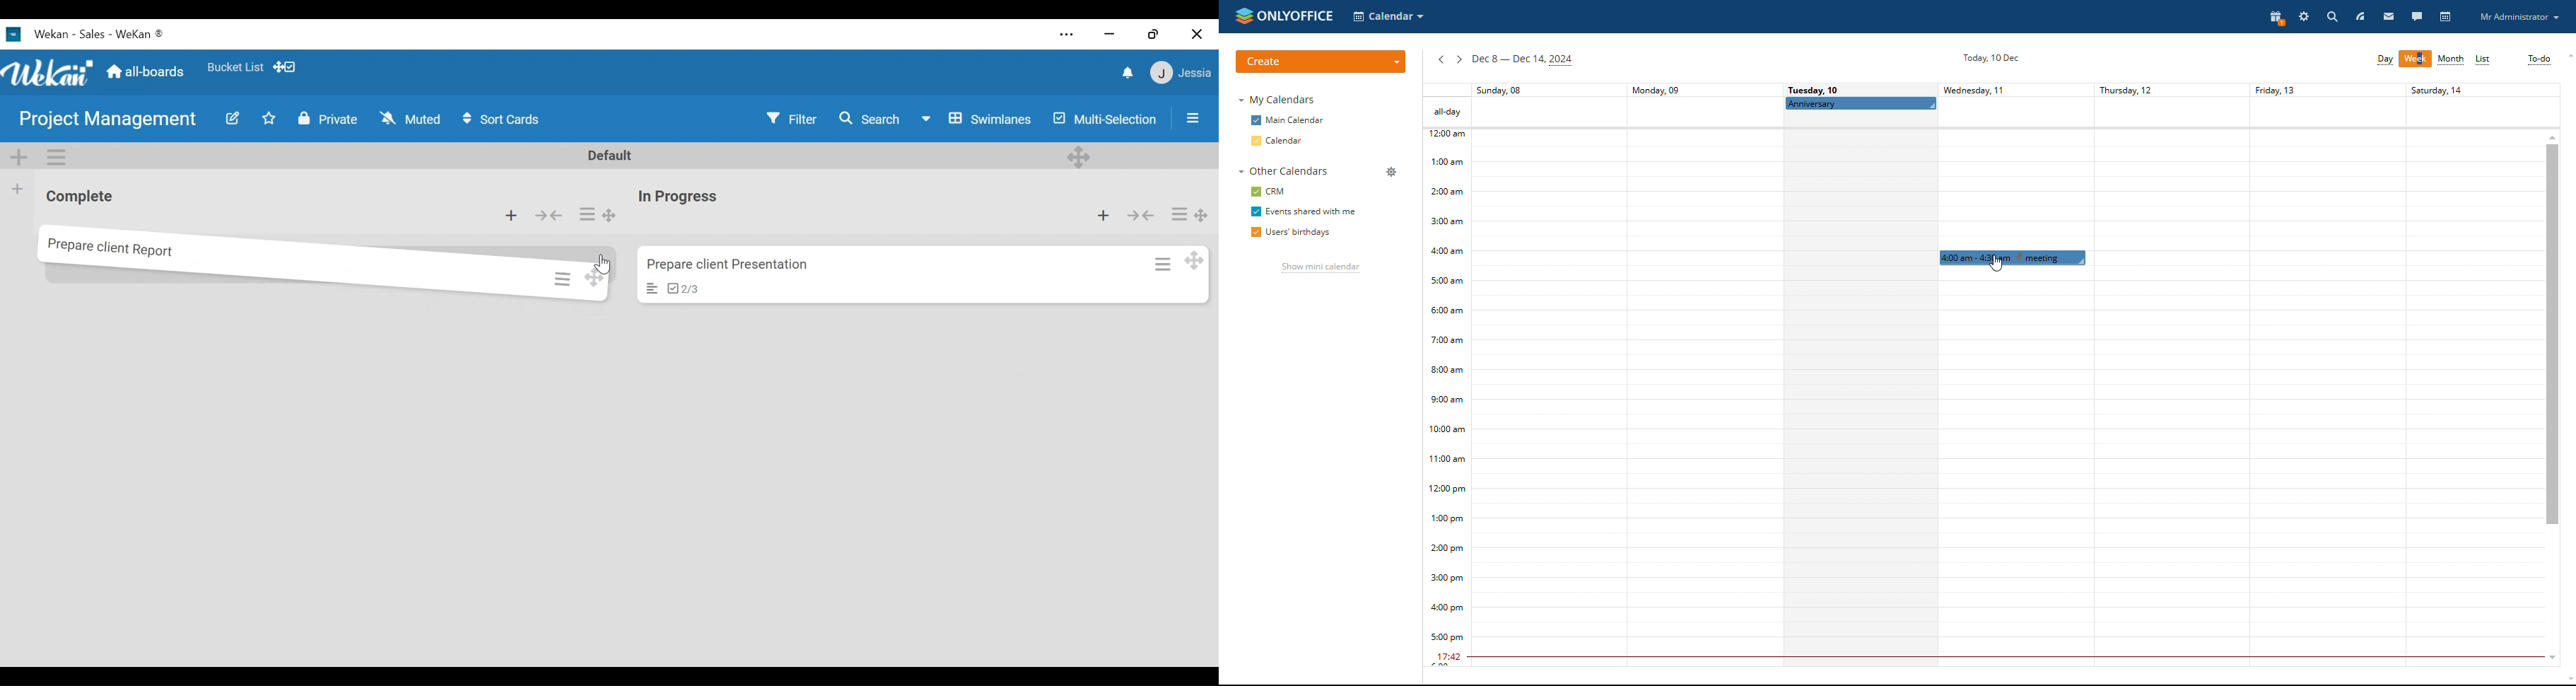 This screenshot has height=700, width=2576. Describe the element at coordinates (1281, 172) in the screenshot. I see `other calendars` at that location.